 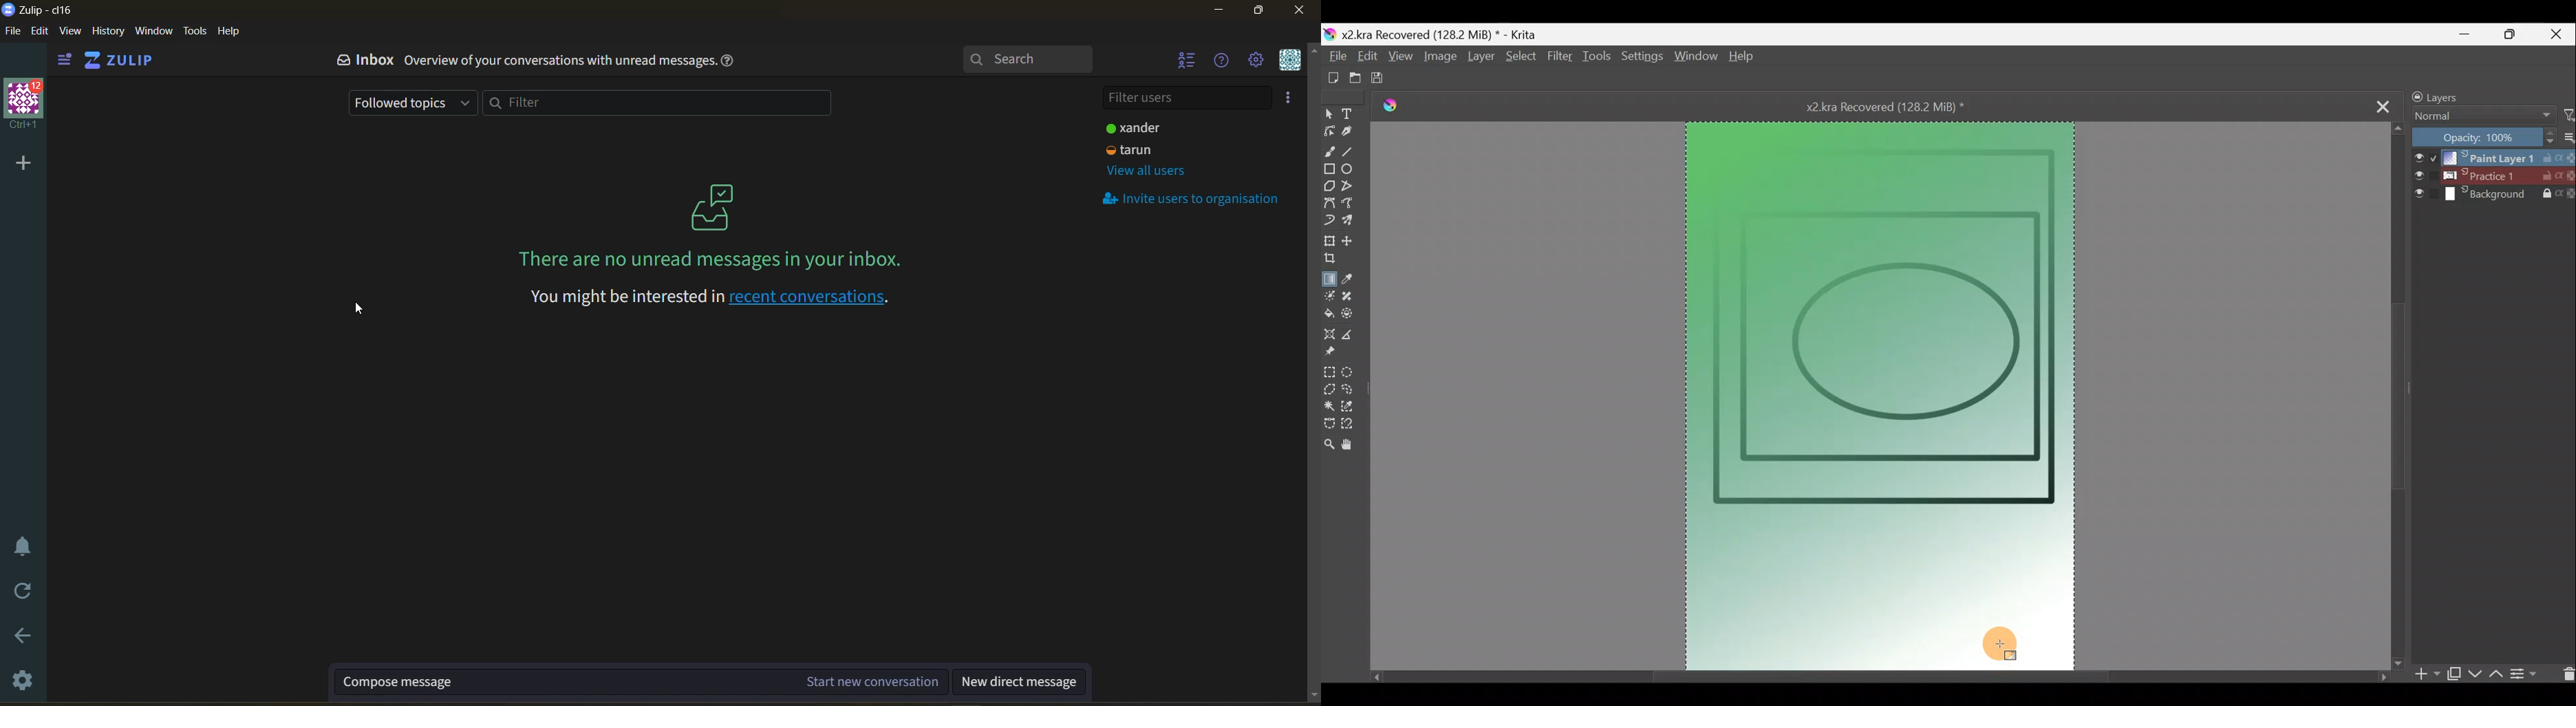 I want to click on Document name, so click(x=1435, y=34).